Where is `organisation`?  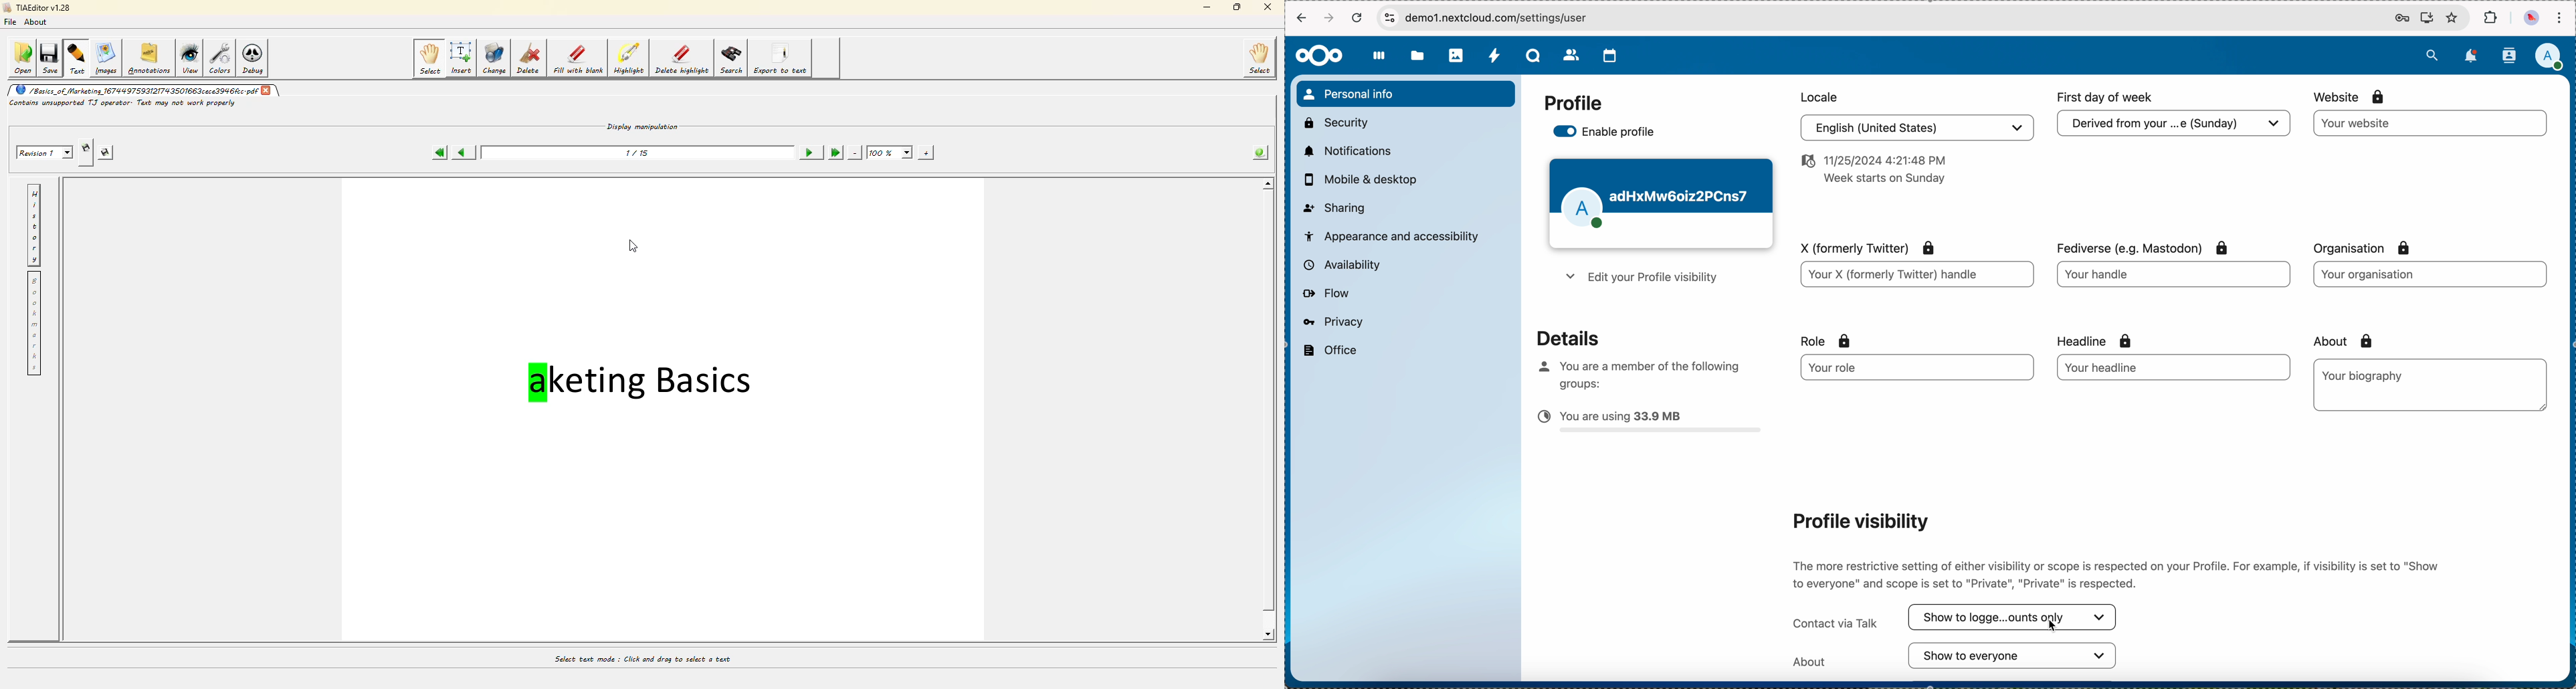
organisation is located at coordinates (2369, 248).